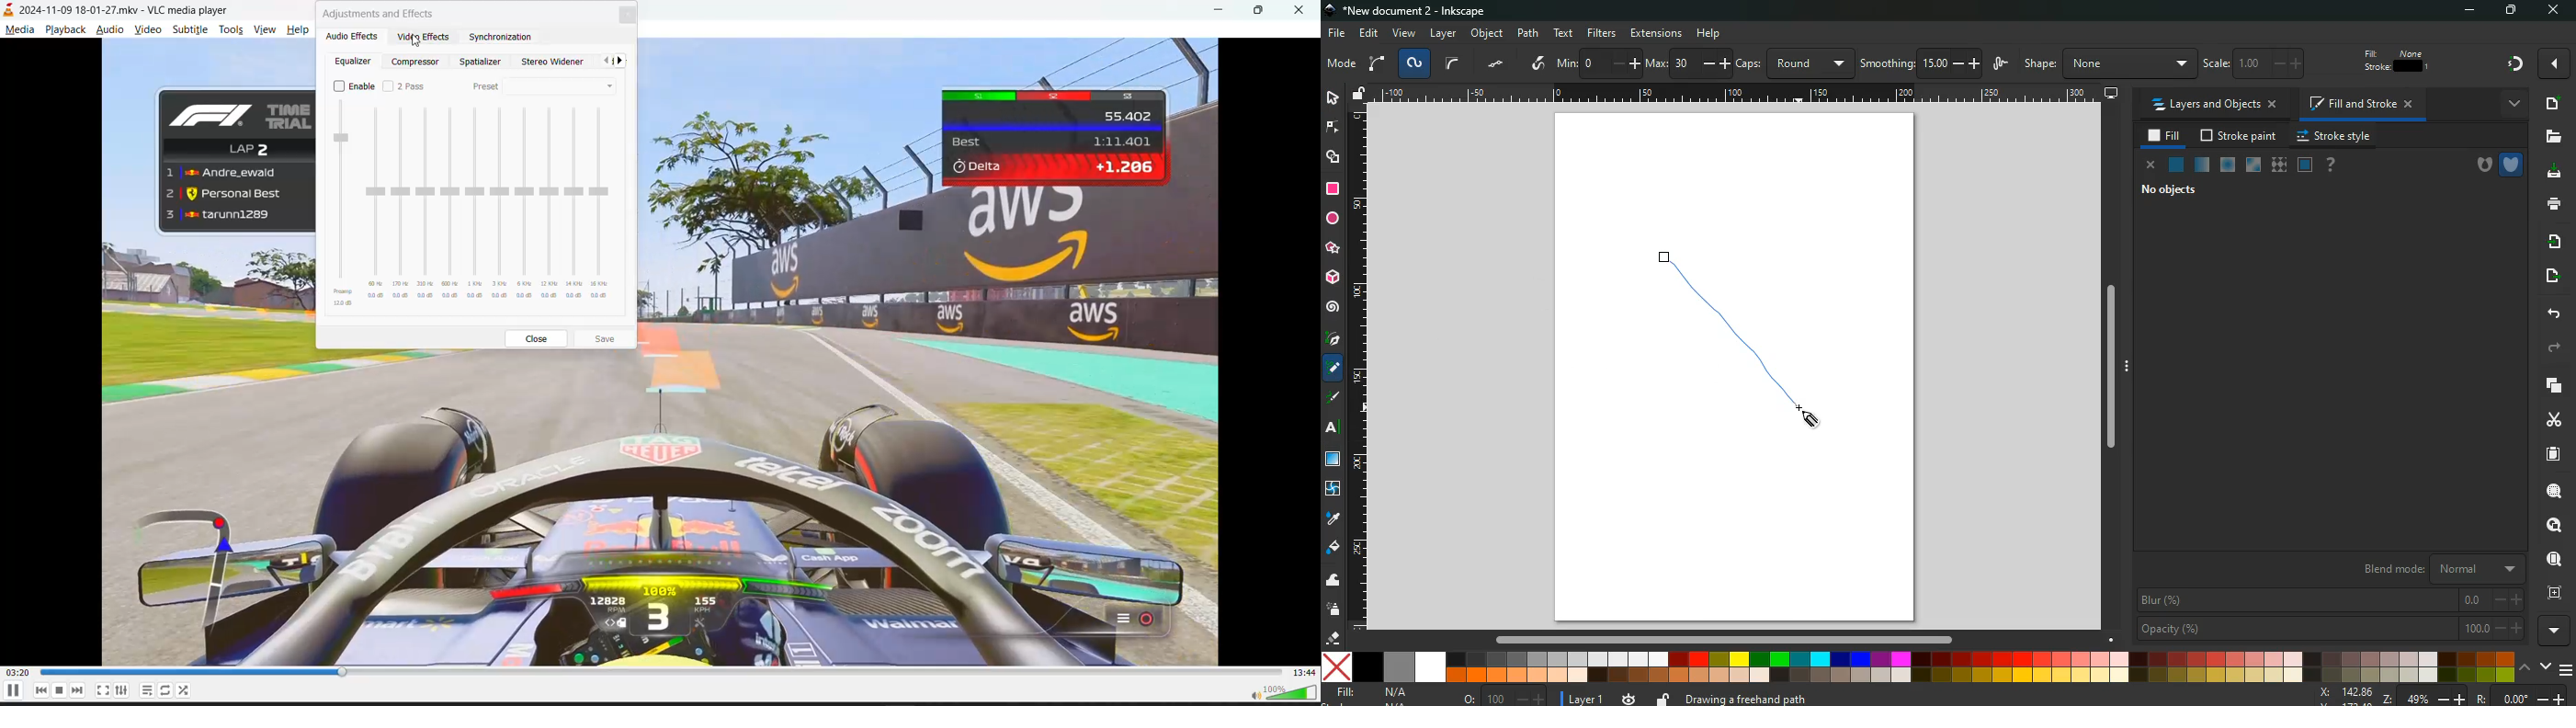 This screenshot has width=2576, height=728. What do you see at coordinates (1333, 548) in the screenshot?
I see `fill` at bounding box center [1333, 548].